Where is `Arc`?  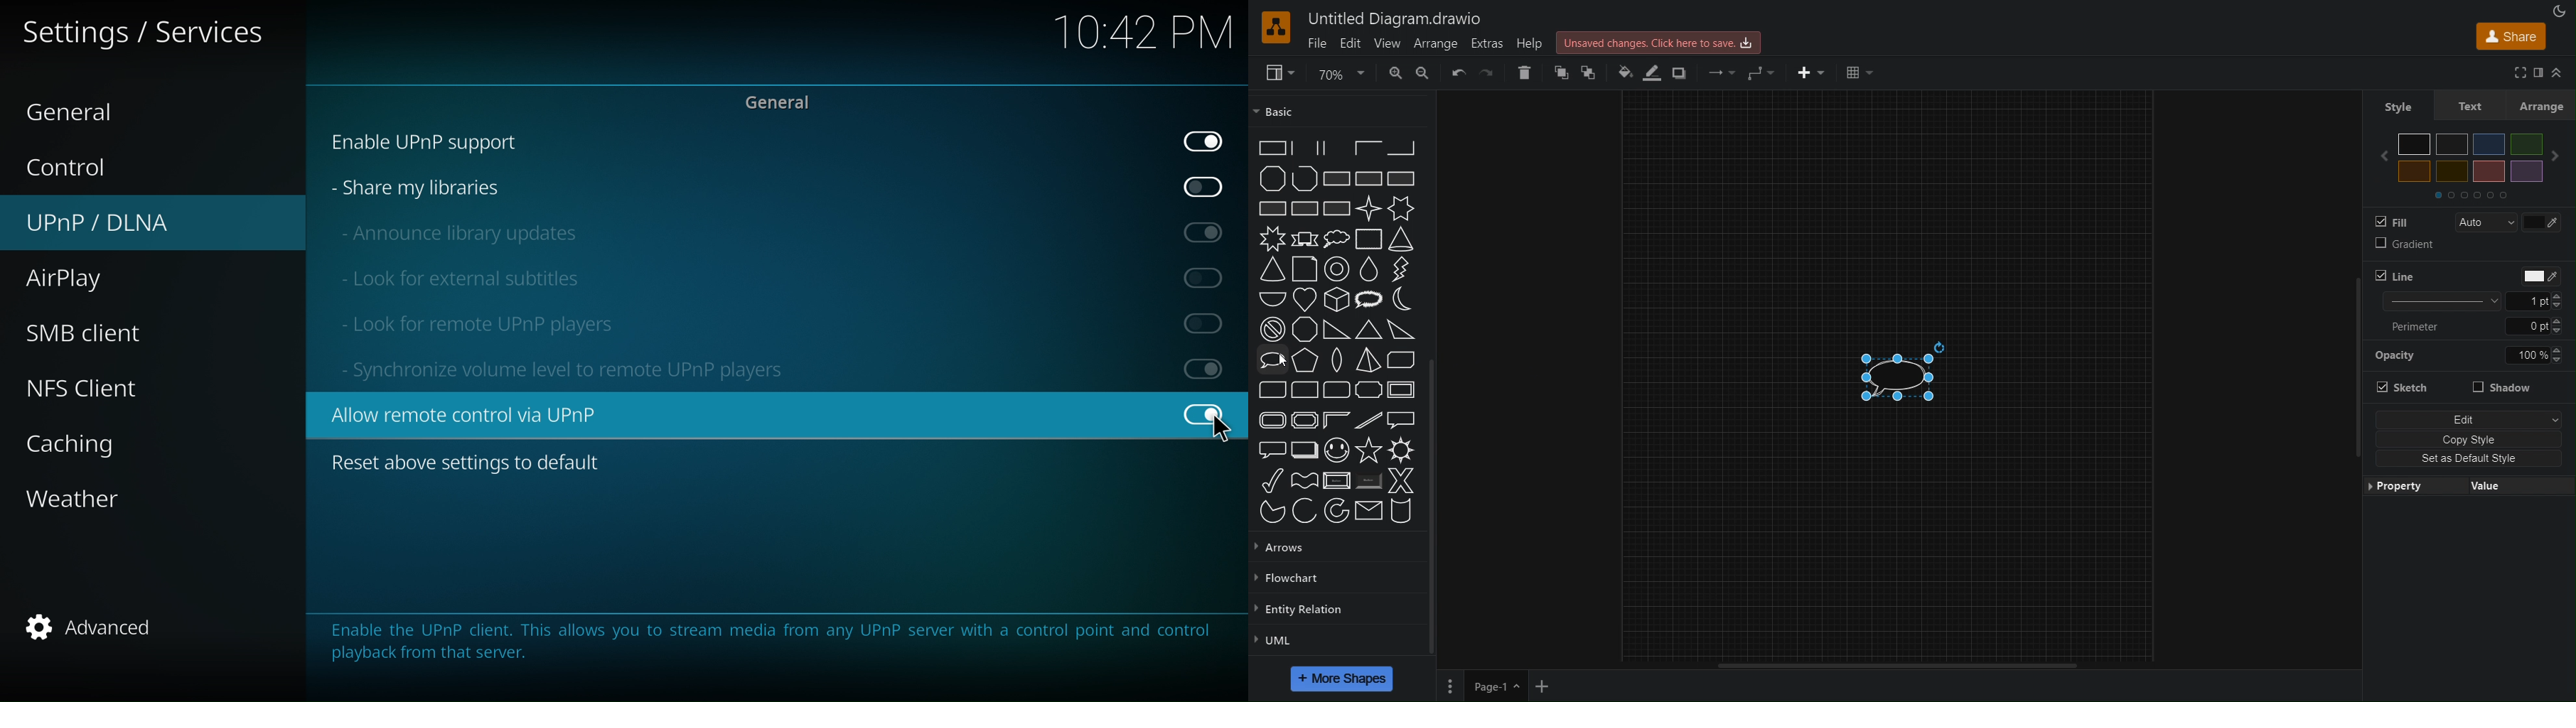 Arc is located at coordinates (1304, 511).